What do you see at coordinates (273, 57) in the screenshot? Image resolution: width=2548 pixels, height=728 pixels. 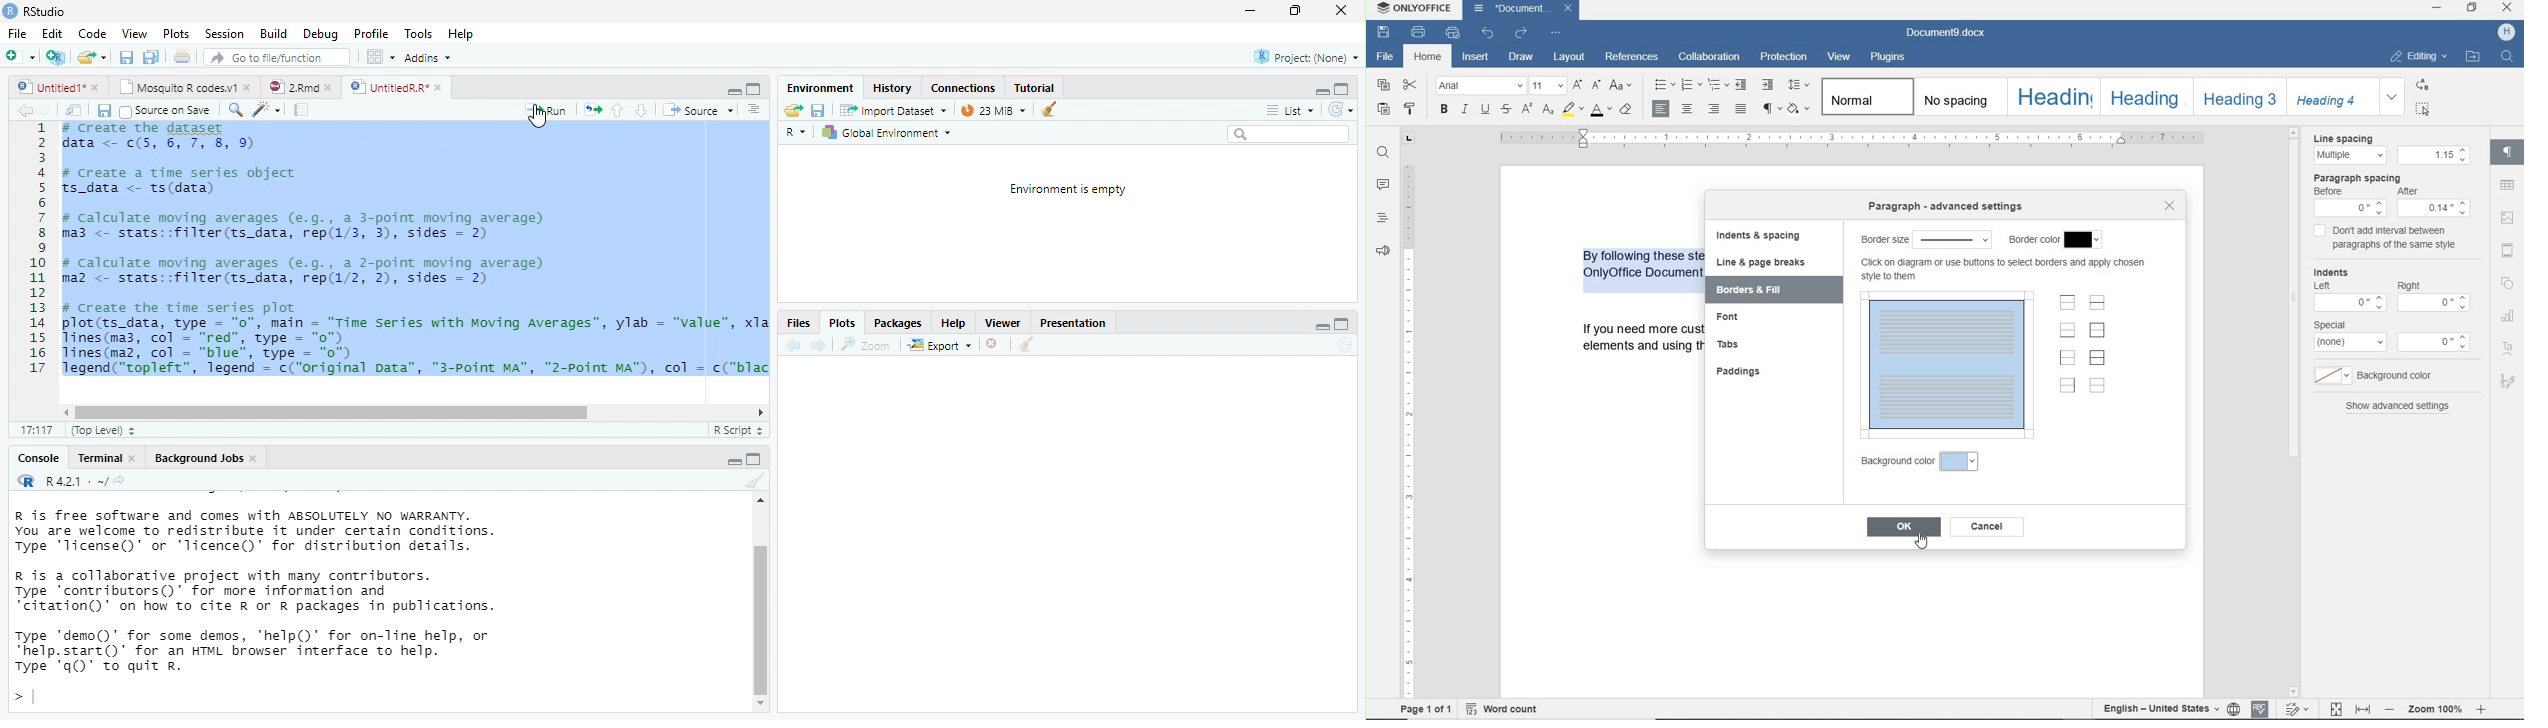 I see `Go to file/function` at bounding box center [273, 57].